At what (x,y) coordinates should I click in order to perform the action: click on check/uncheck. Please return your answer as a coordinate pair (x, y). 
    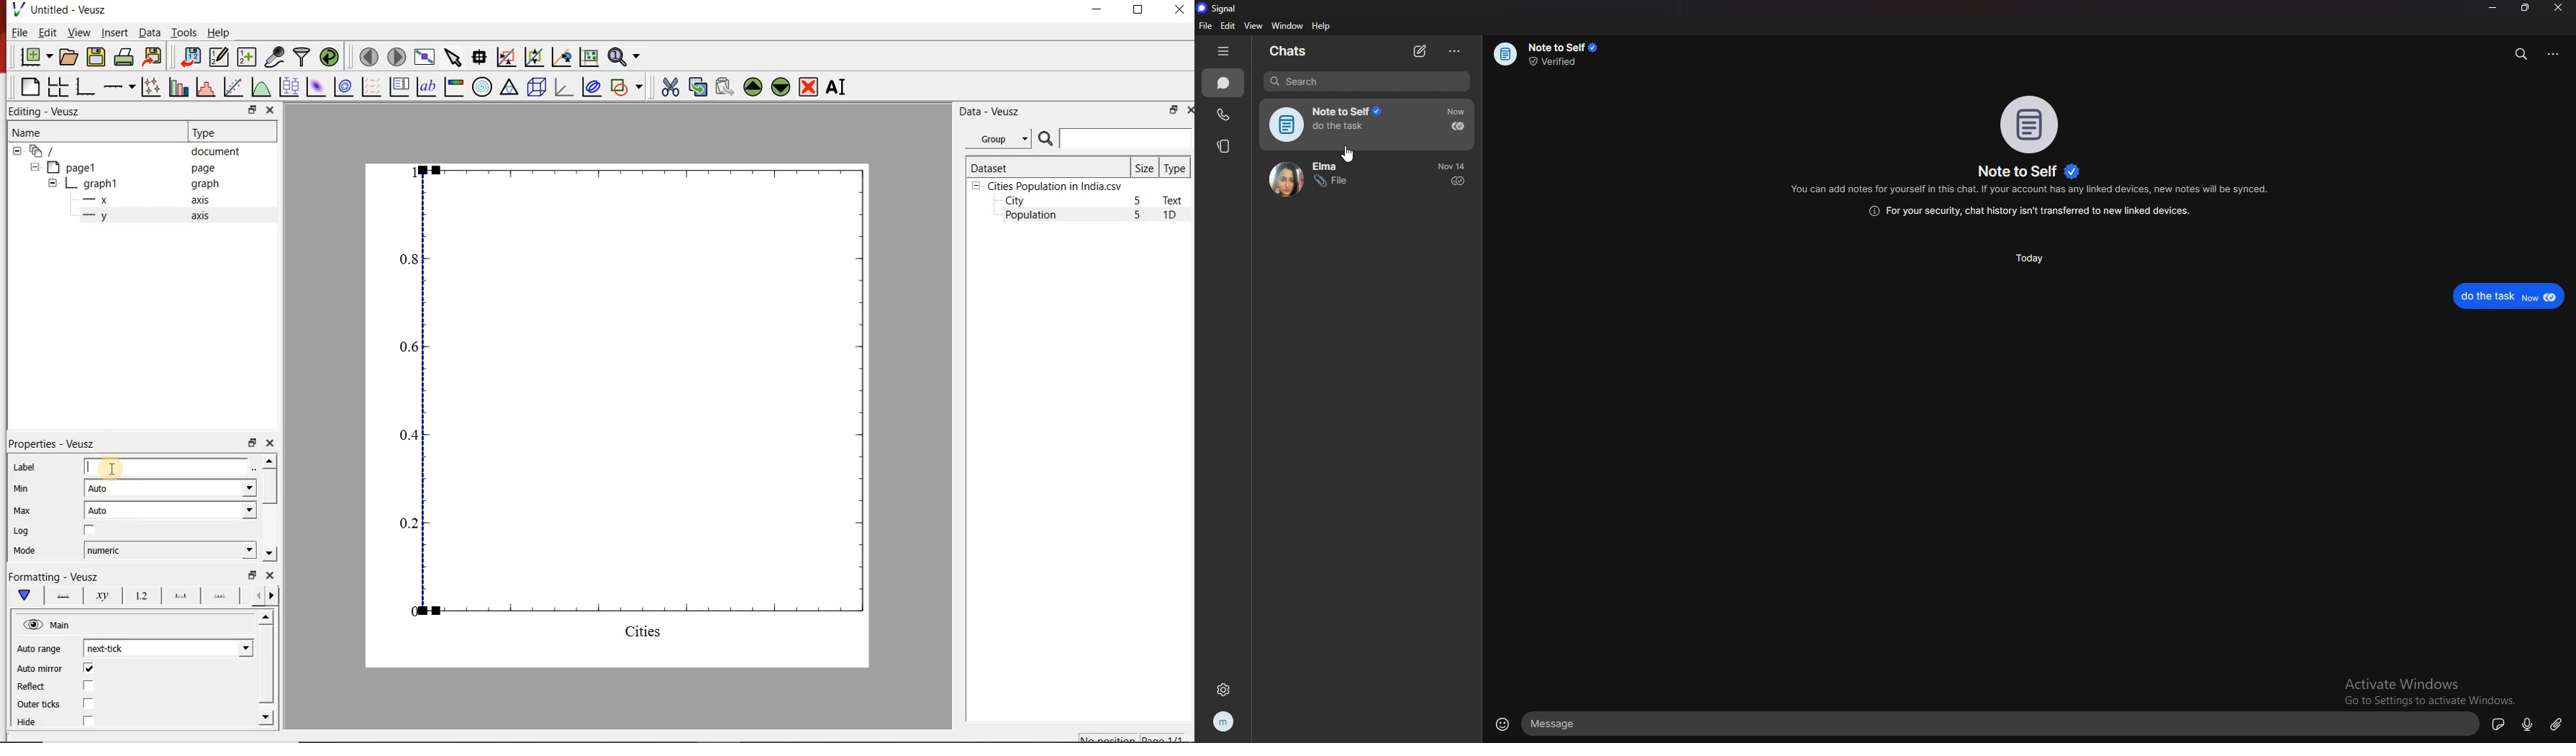
    Looking at the image, I should click on (88, 705).